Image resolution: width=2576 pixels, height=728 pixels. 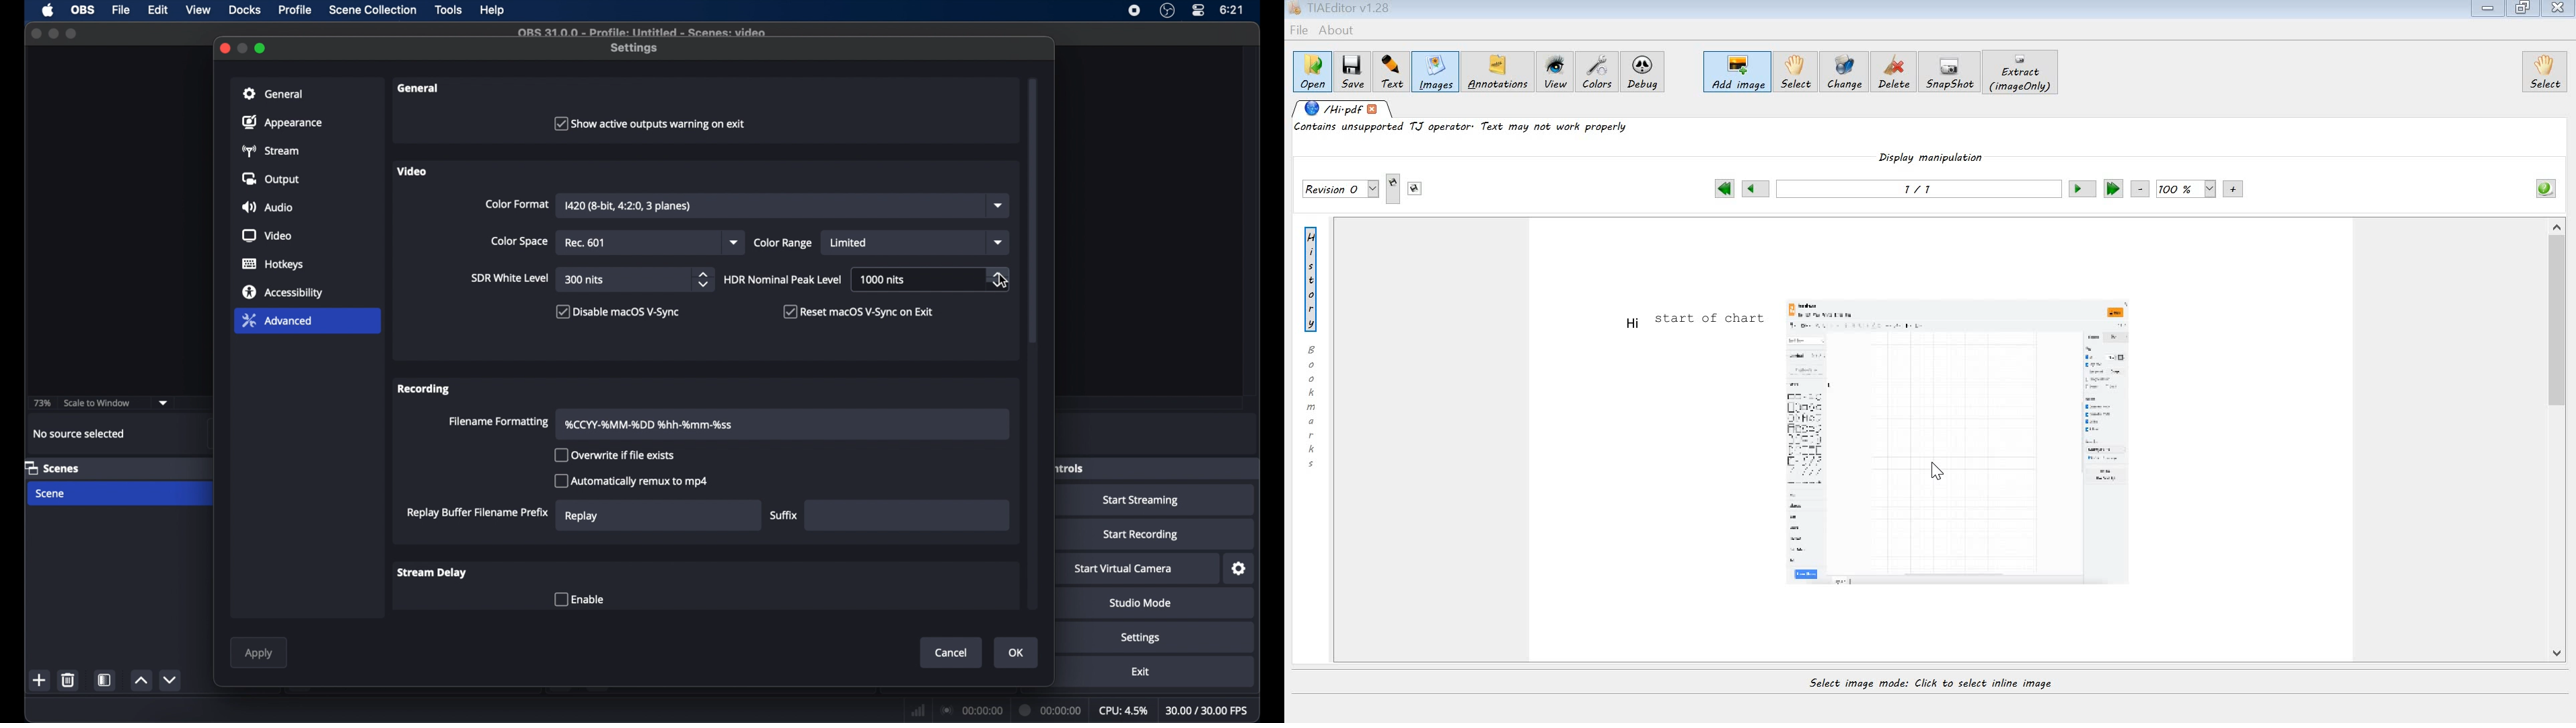 I want to click on video, so click(x=266, y=236).